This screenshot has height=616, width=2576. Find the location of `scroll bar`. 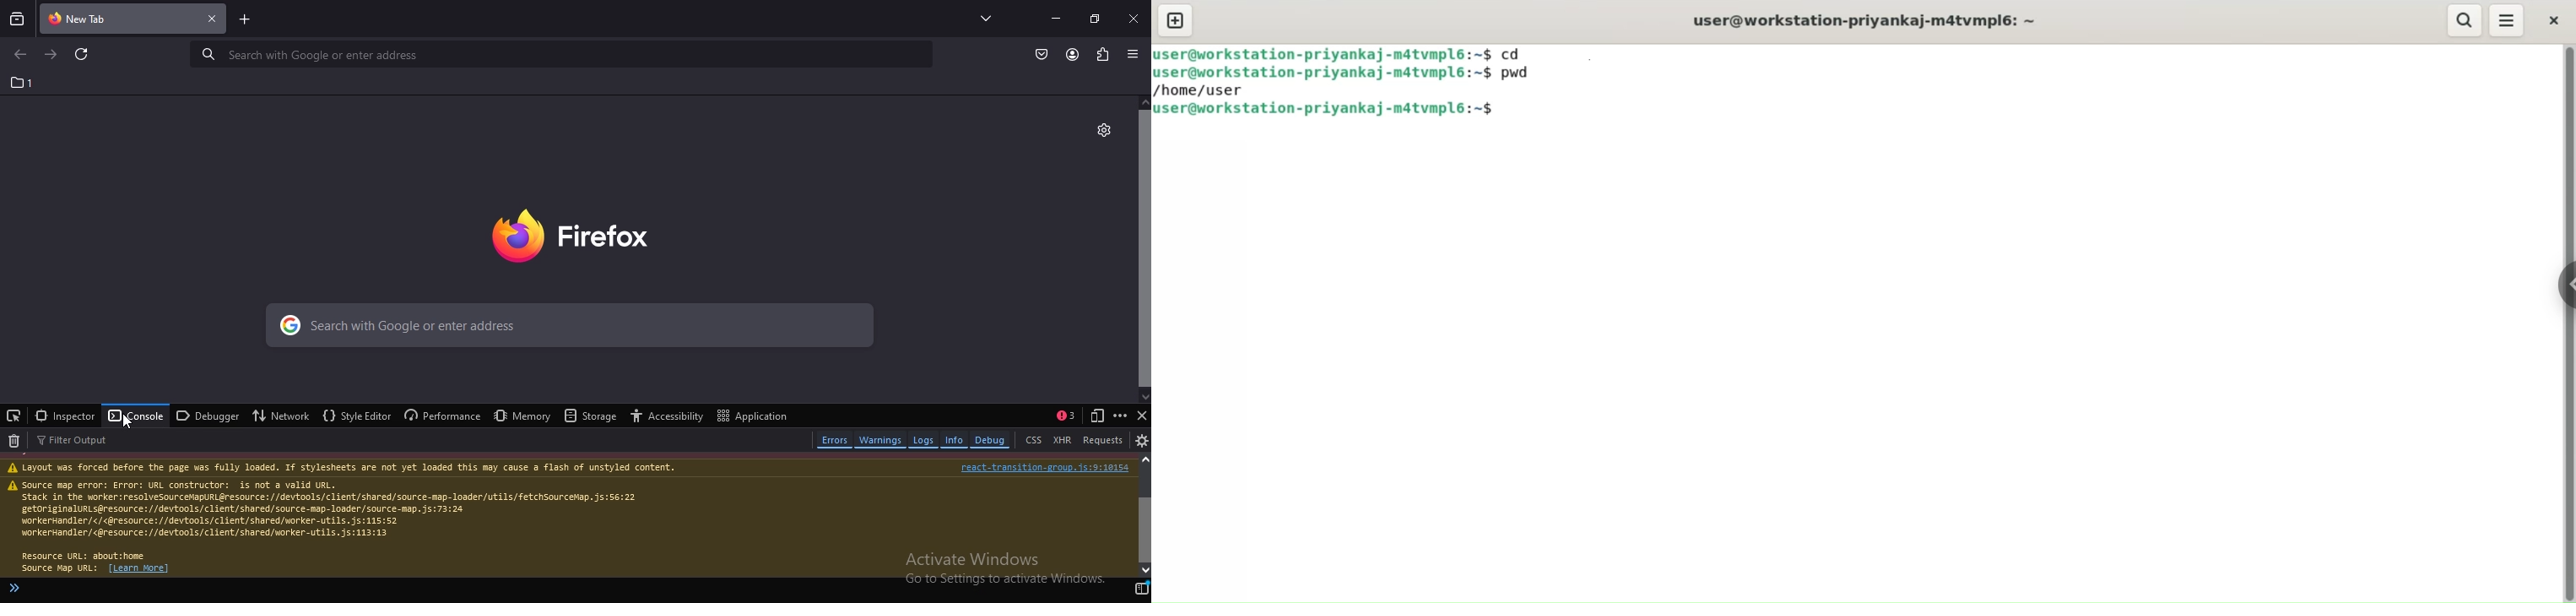

scroll bar is located at coordinates (1144, 516).